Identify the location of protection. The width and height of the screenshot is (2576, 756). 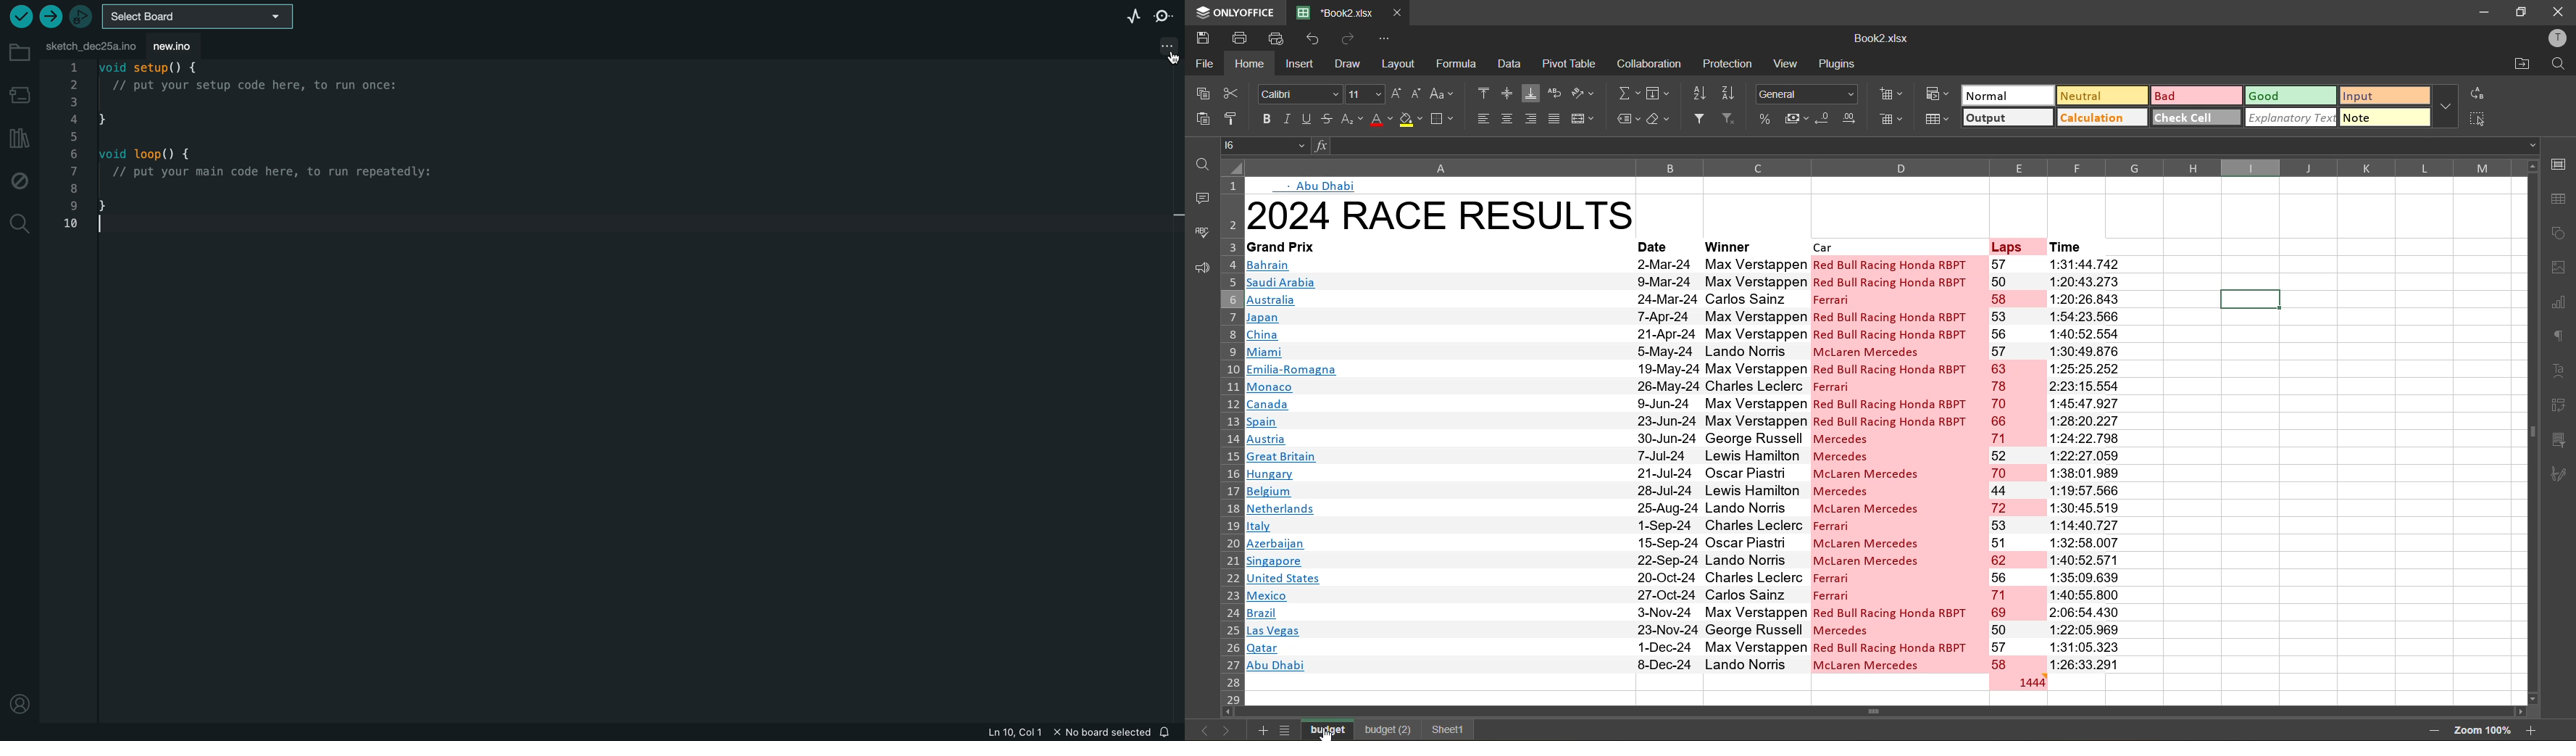
(1727, 65).